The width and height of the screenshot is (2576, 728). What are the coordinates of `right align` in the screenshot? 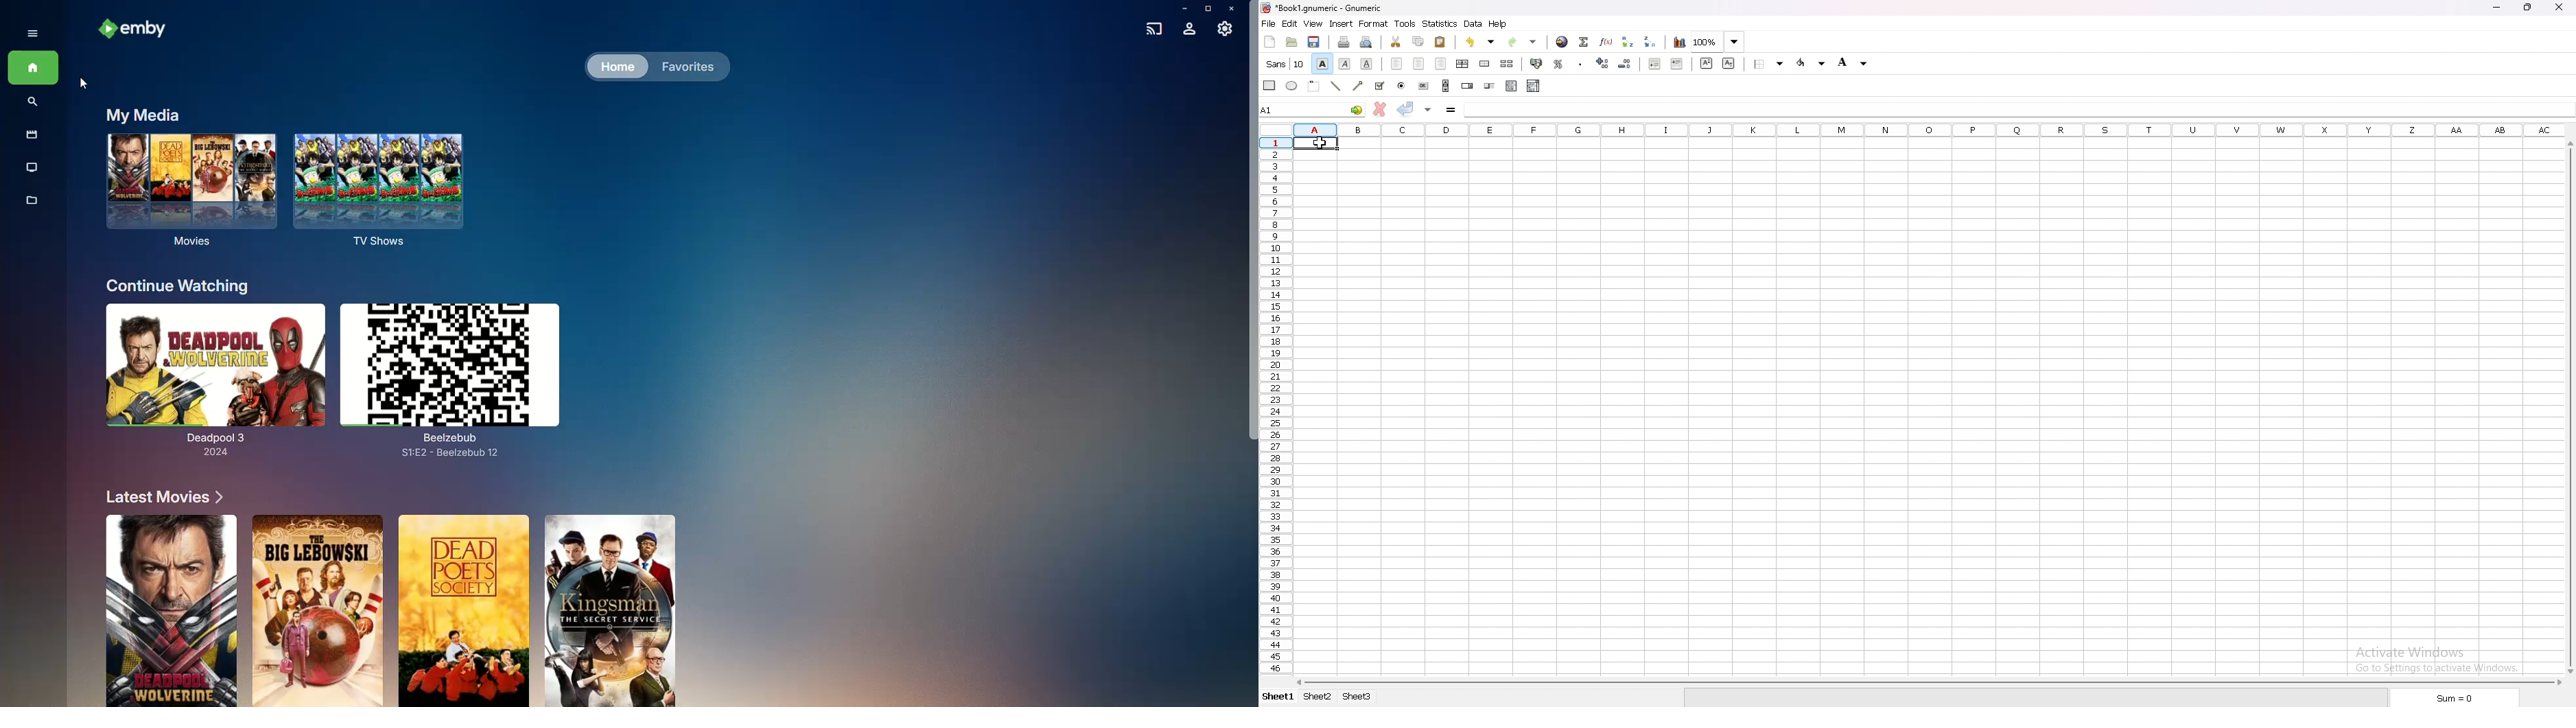 It's located at (1440, 64).